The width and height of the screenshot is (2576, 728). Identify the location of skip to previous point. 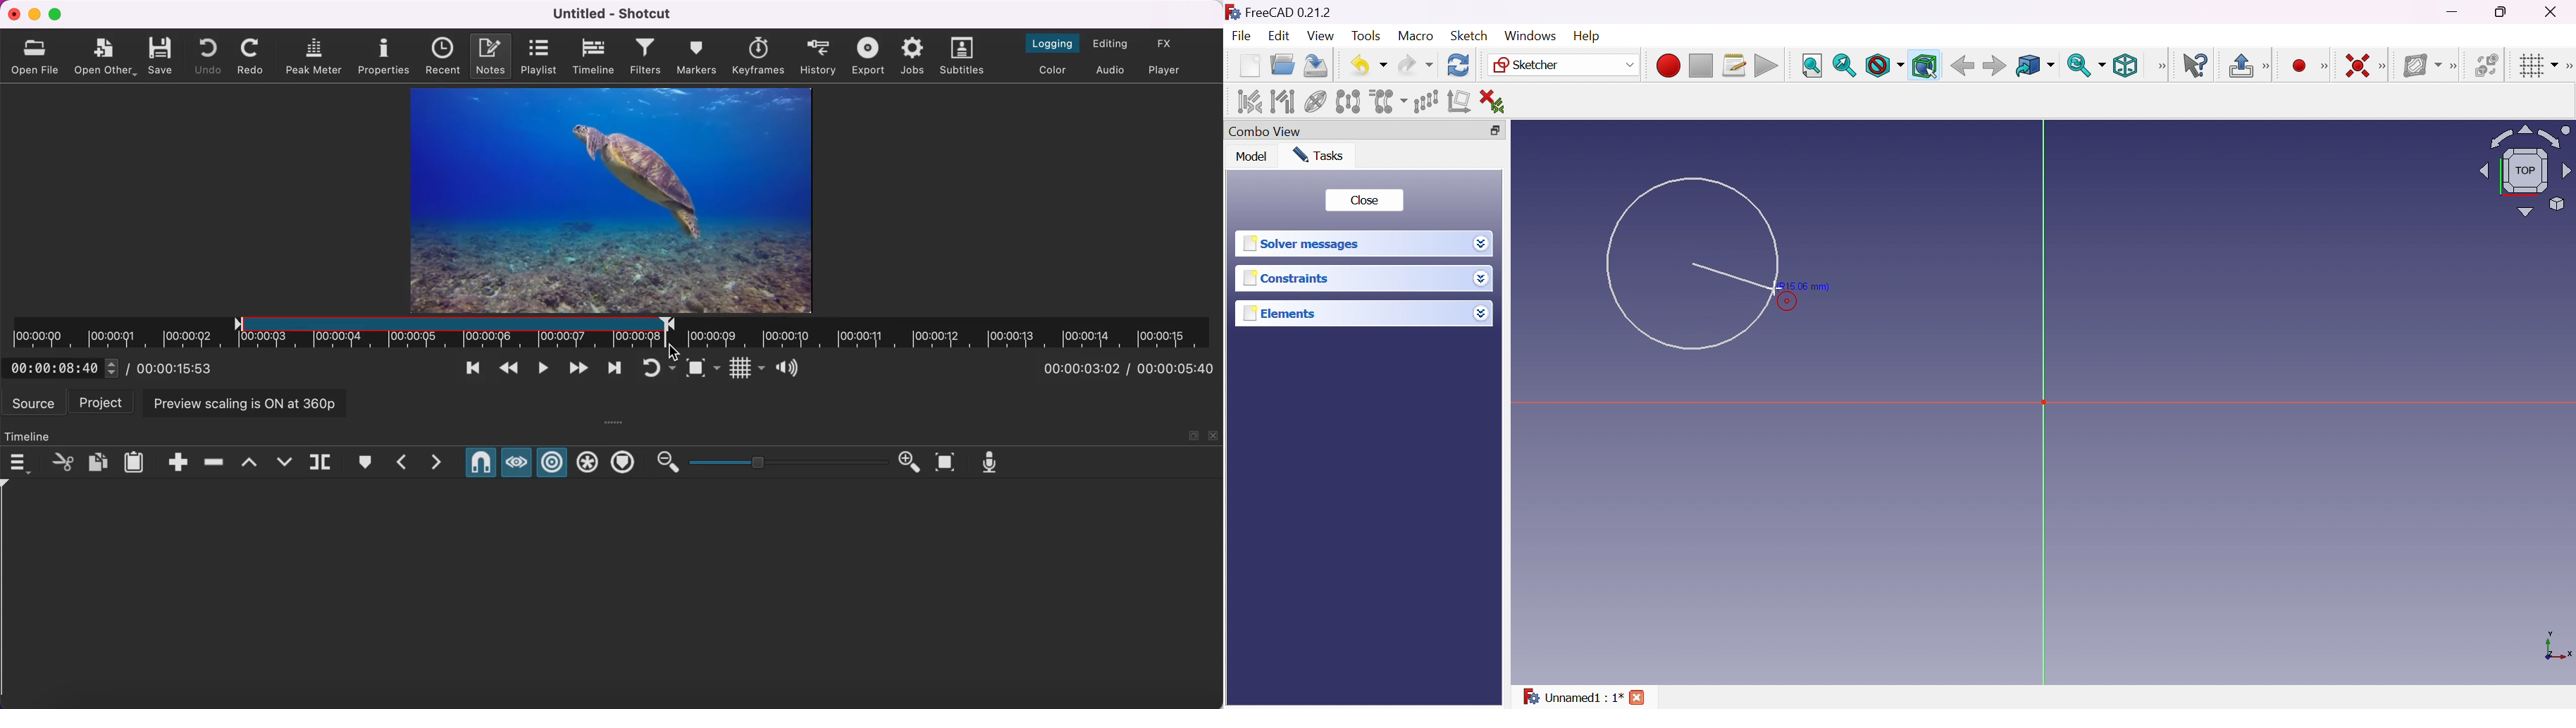
(472, 366).